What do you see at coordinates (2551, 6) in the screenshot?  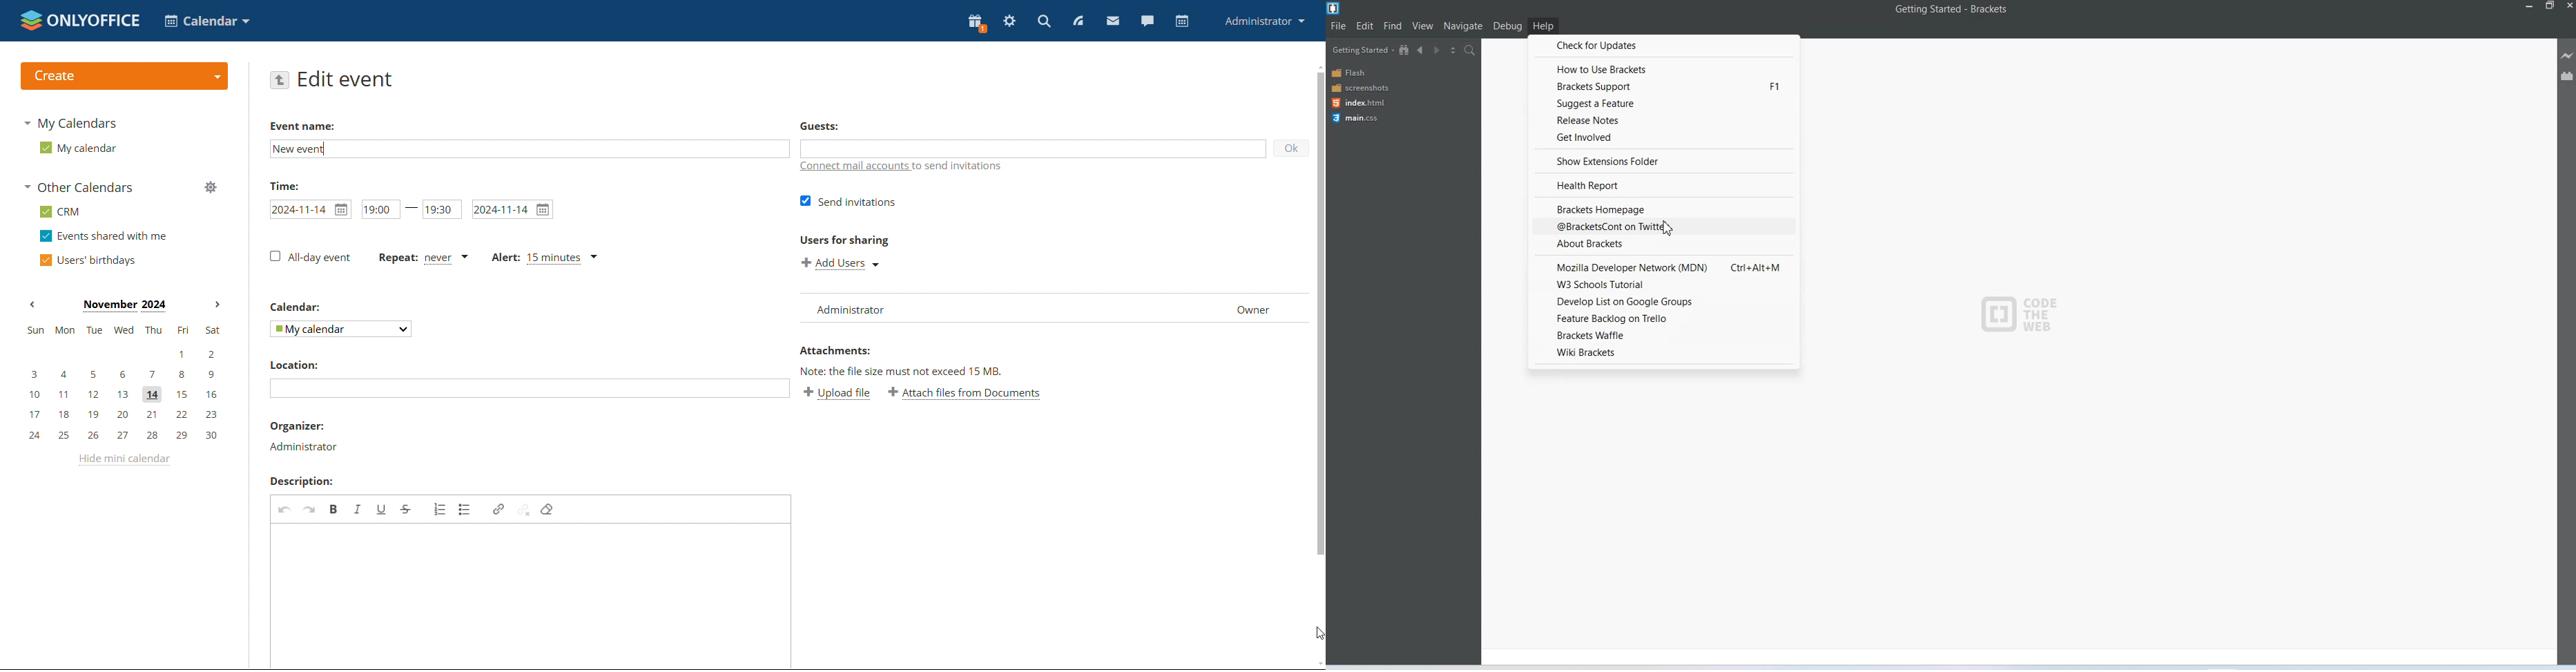 I see `Maximize` at bounding box center [2551, 6].